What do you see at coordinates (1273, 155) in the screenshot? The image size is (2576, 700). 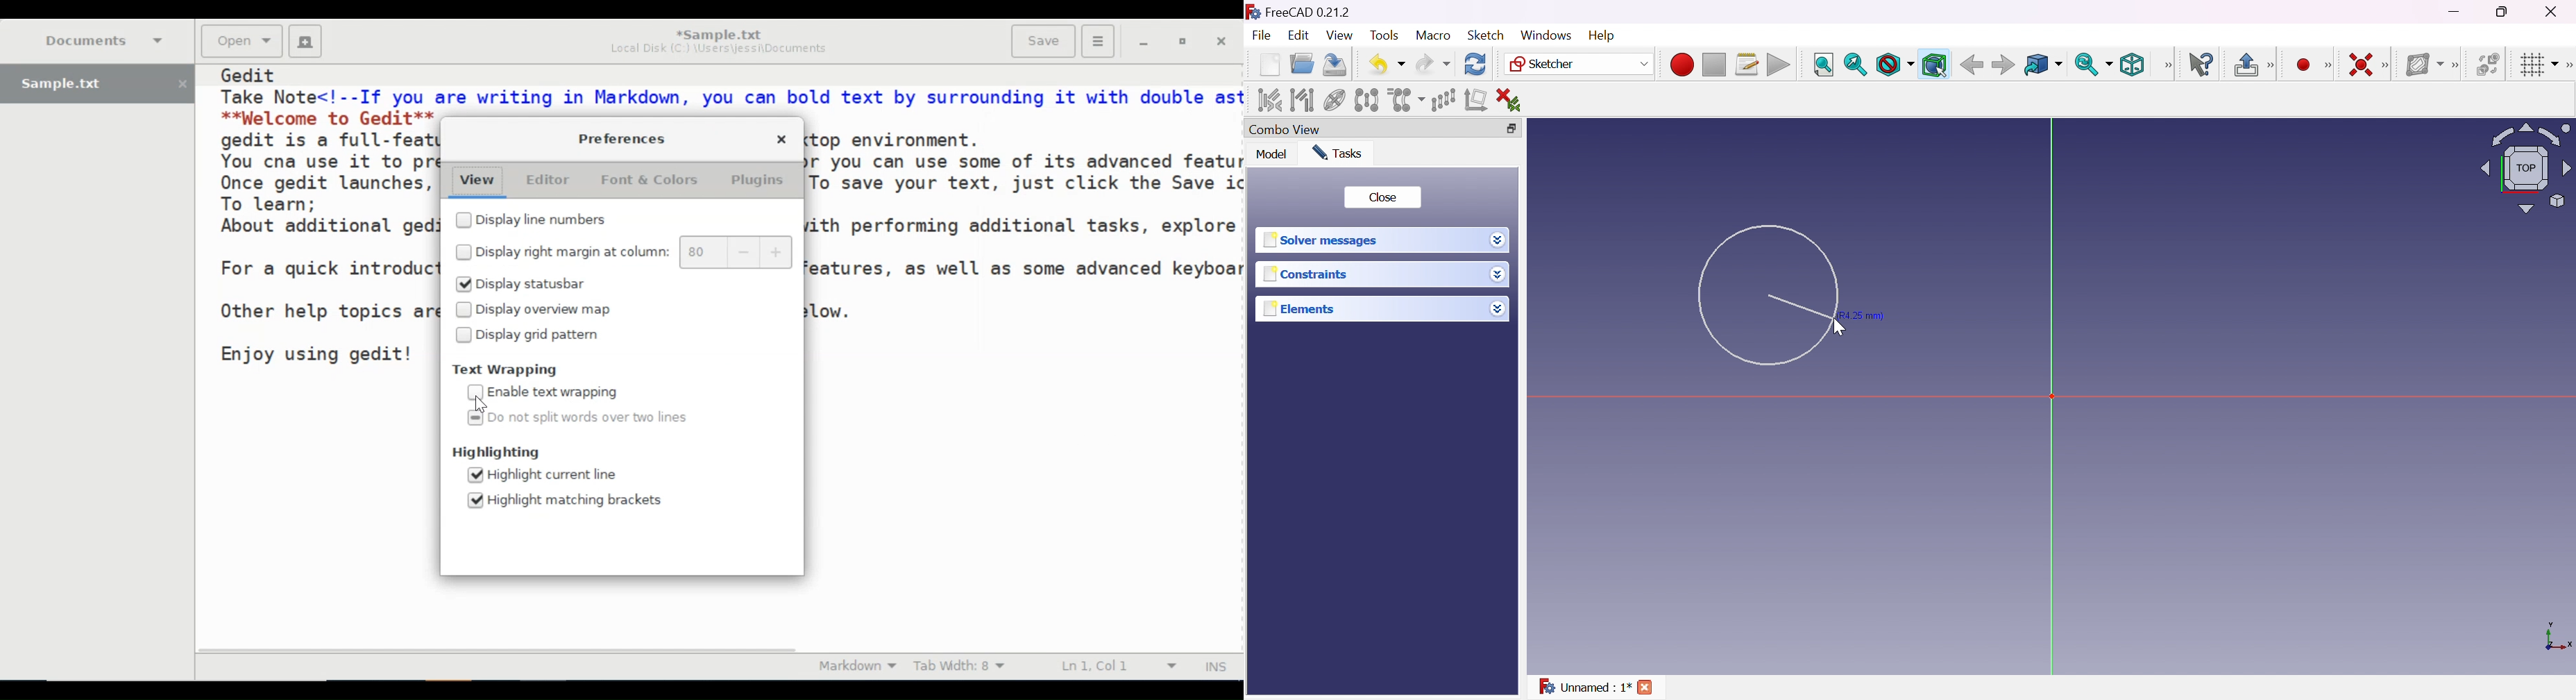 I see `Model` at bounding box center [1273, 155].